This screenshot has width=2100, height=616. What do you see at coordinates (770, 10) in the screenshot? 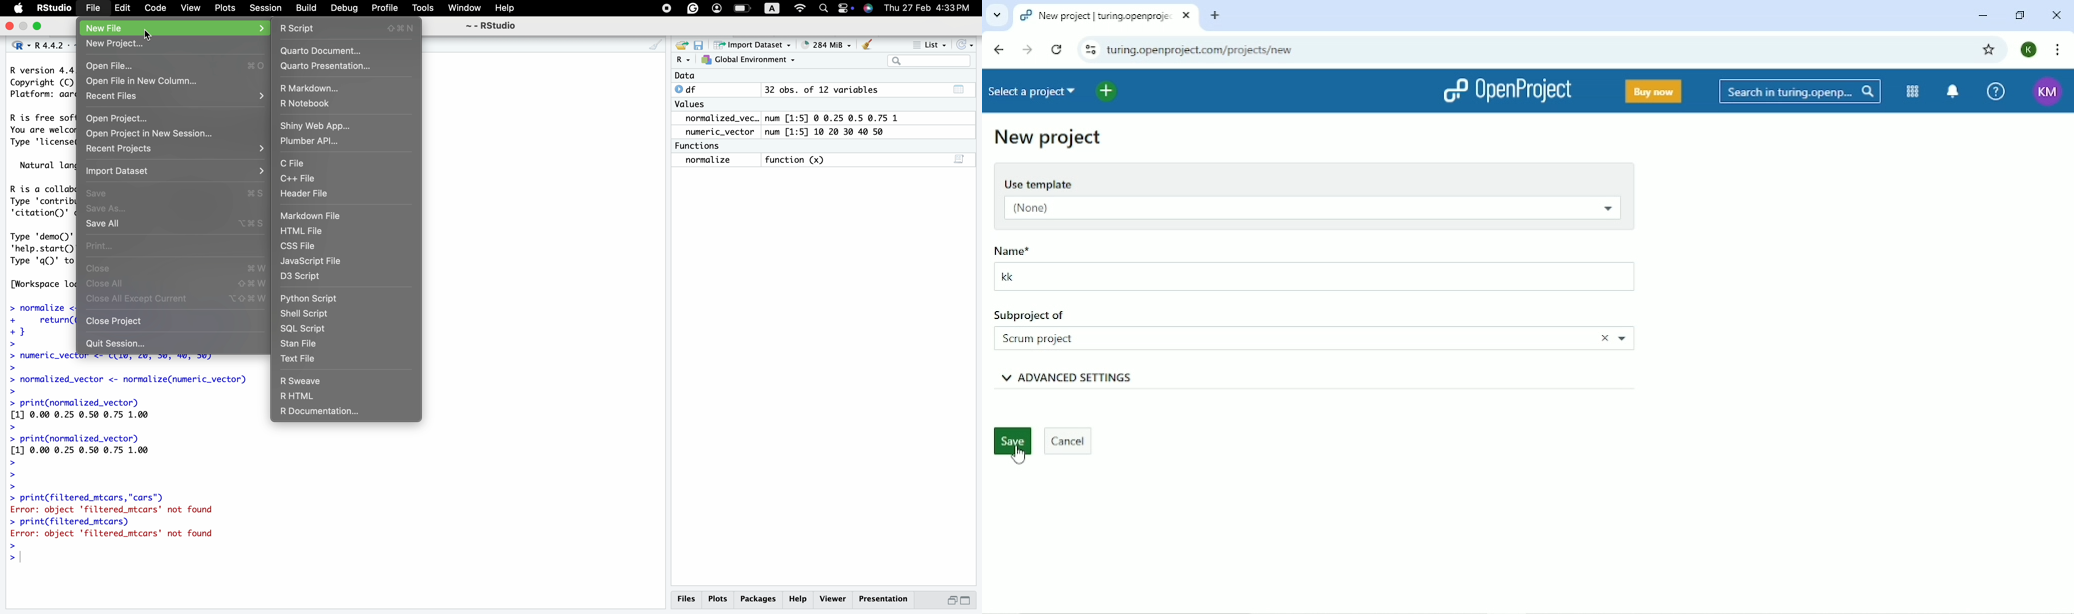
I see `letter` at bounding box center [770, 10].